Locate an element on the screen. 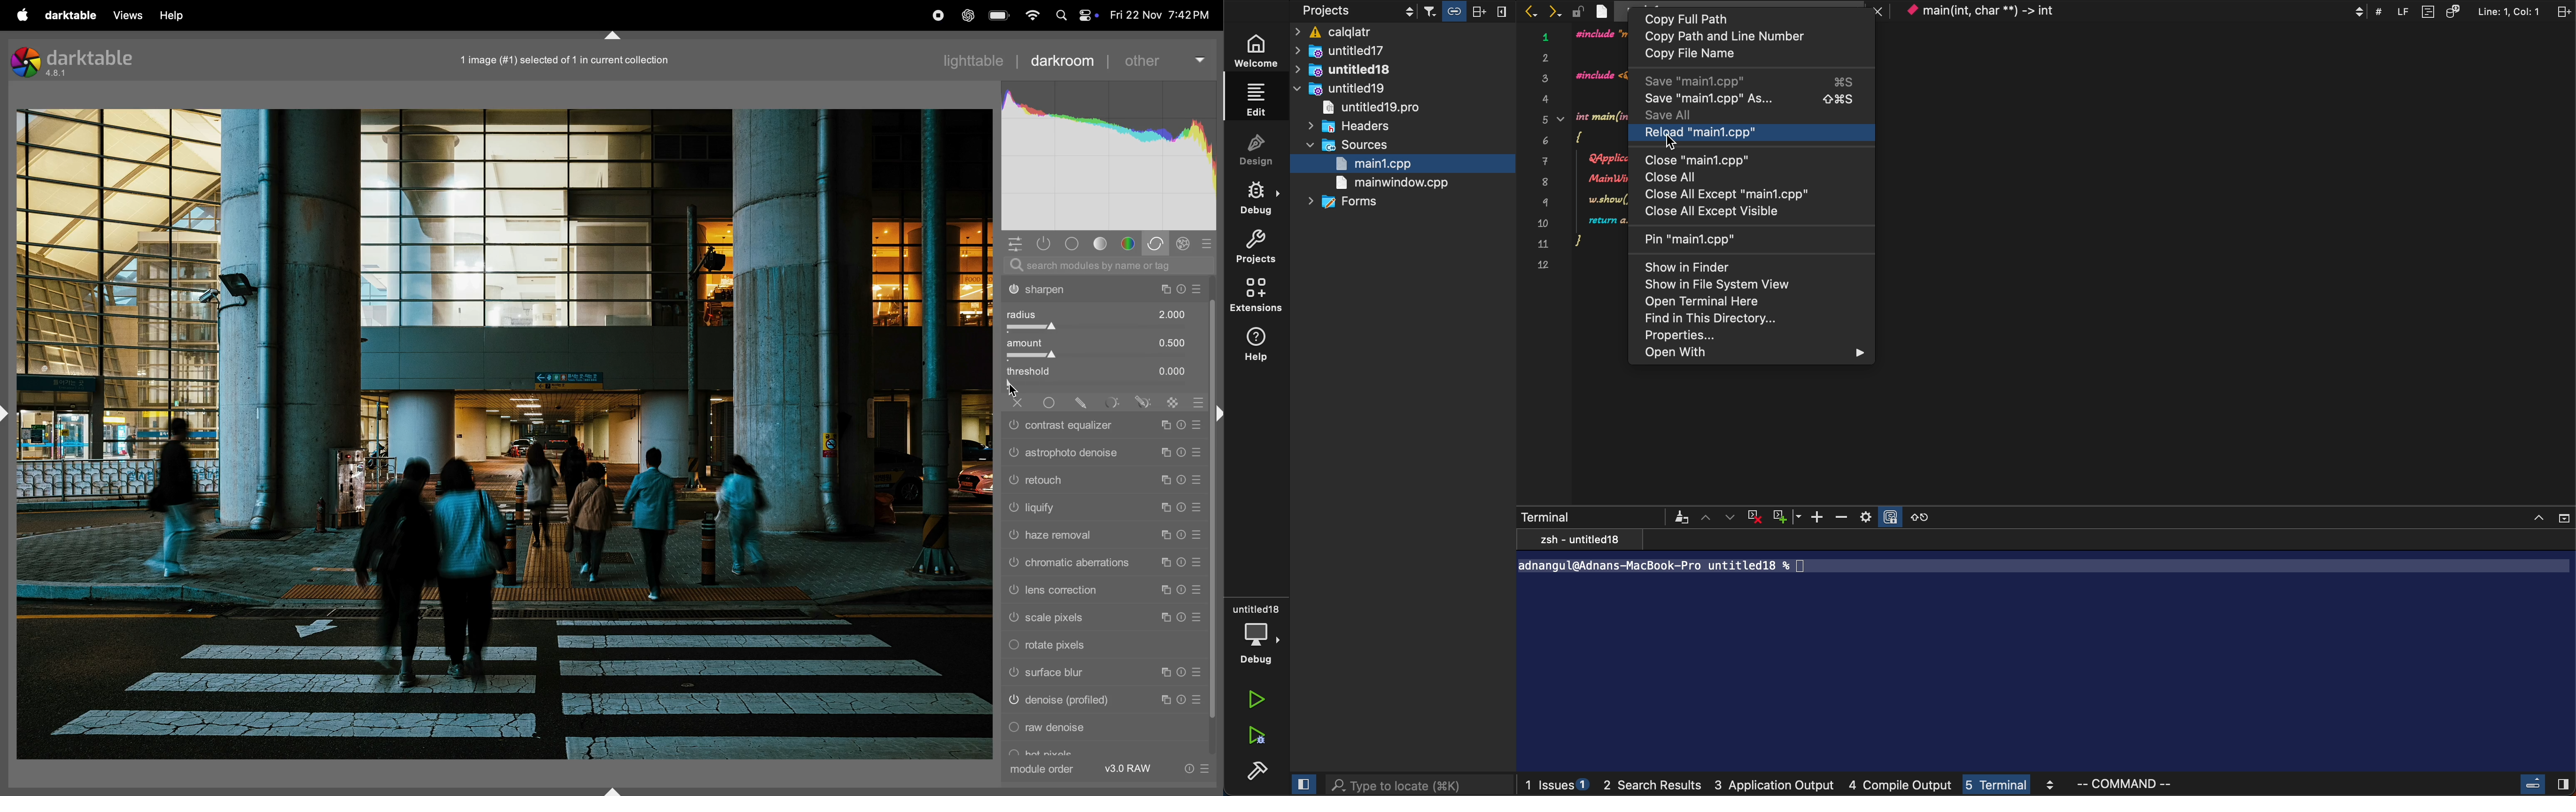  search result is located at coordinates (1656, 788).